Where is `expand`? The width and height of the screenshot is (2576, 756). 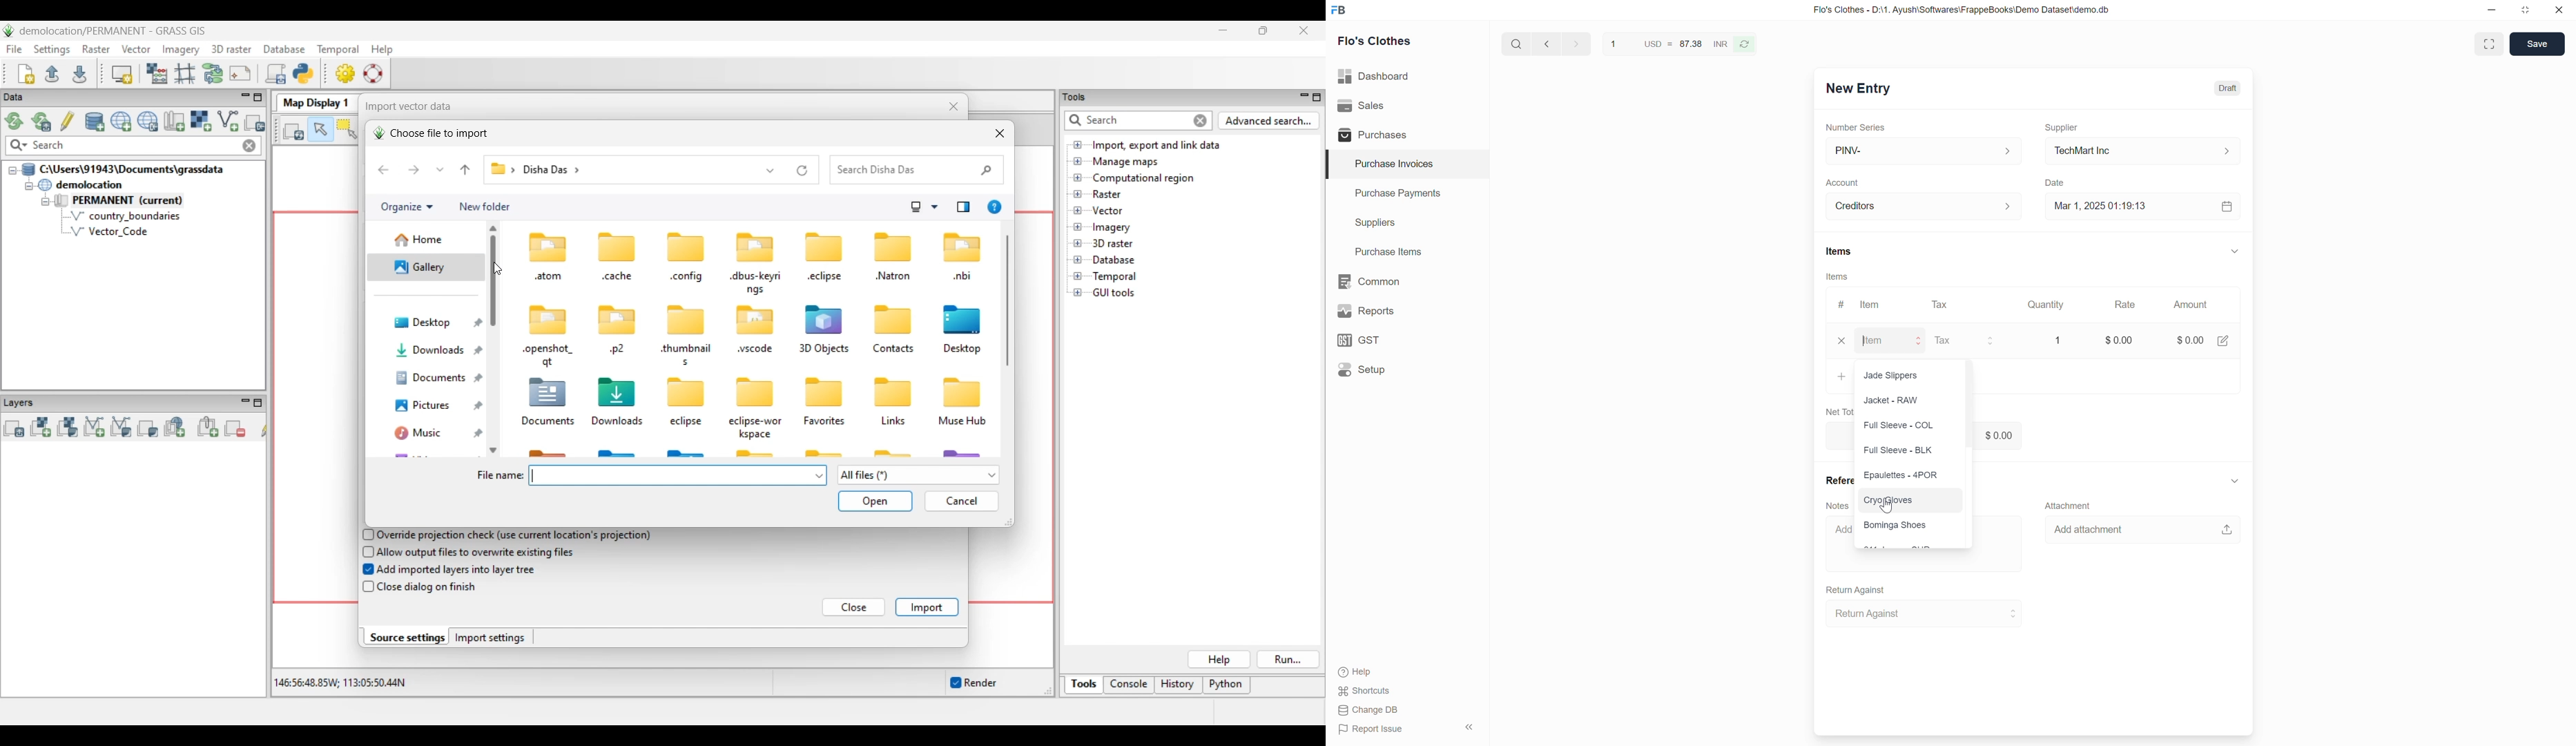
expand is located at coordinates (2235, 250).